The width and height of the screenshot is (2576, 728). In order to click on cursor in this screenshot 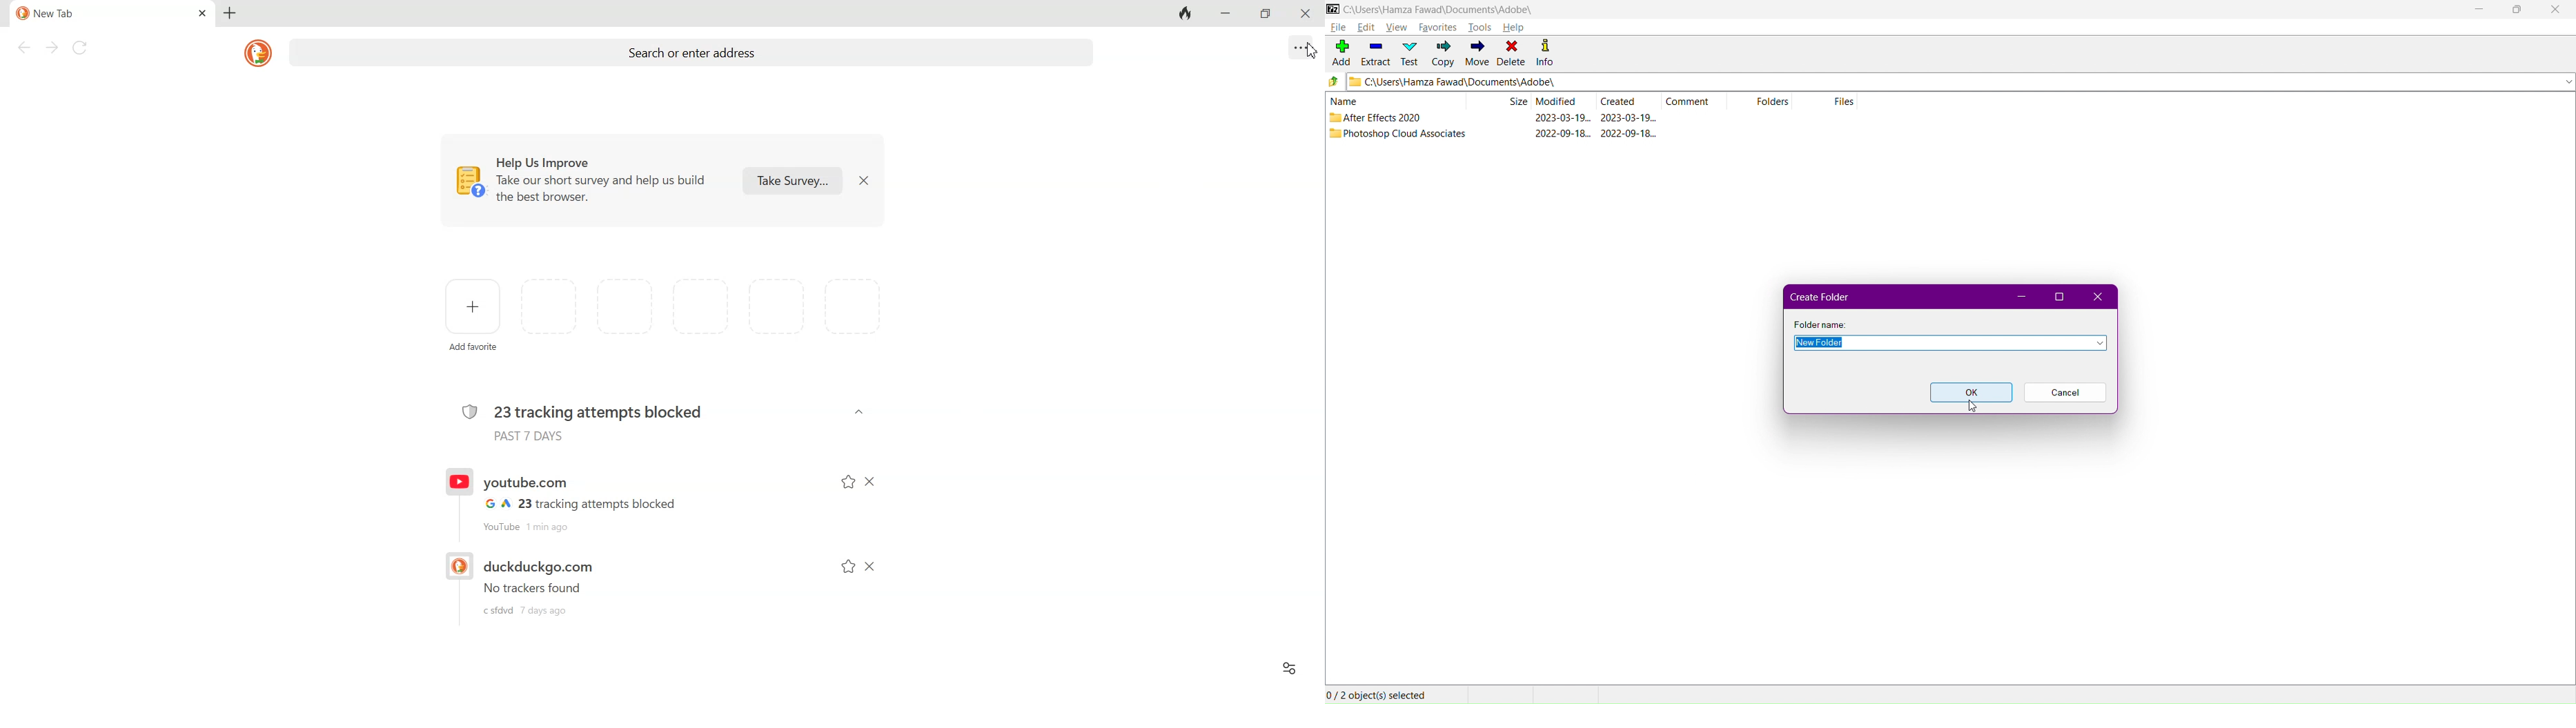, I will do `click(1972, 406)`.